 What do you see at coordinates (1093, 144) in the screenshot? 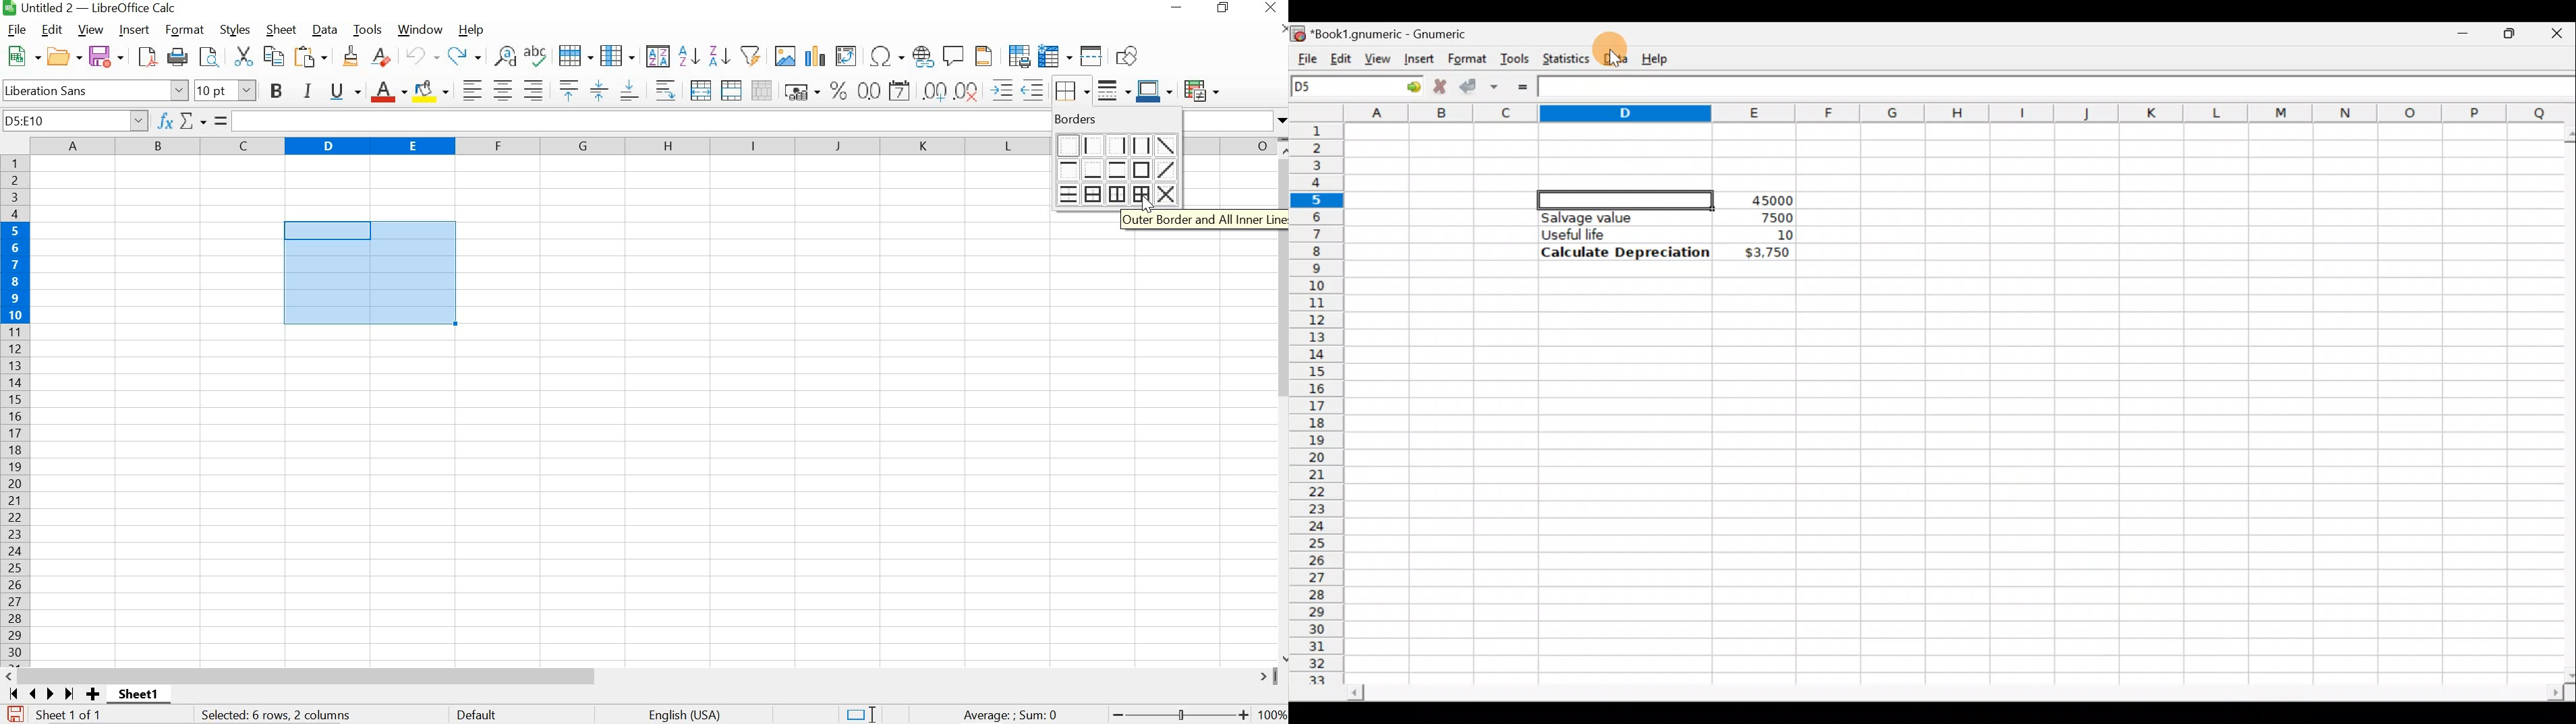
I see `left border` at bounding box center [1093, 144].